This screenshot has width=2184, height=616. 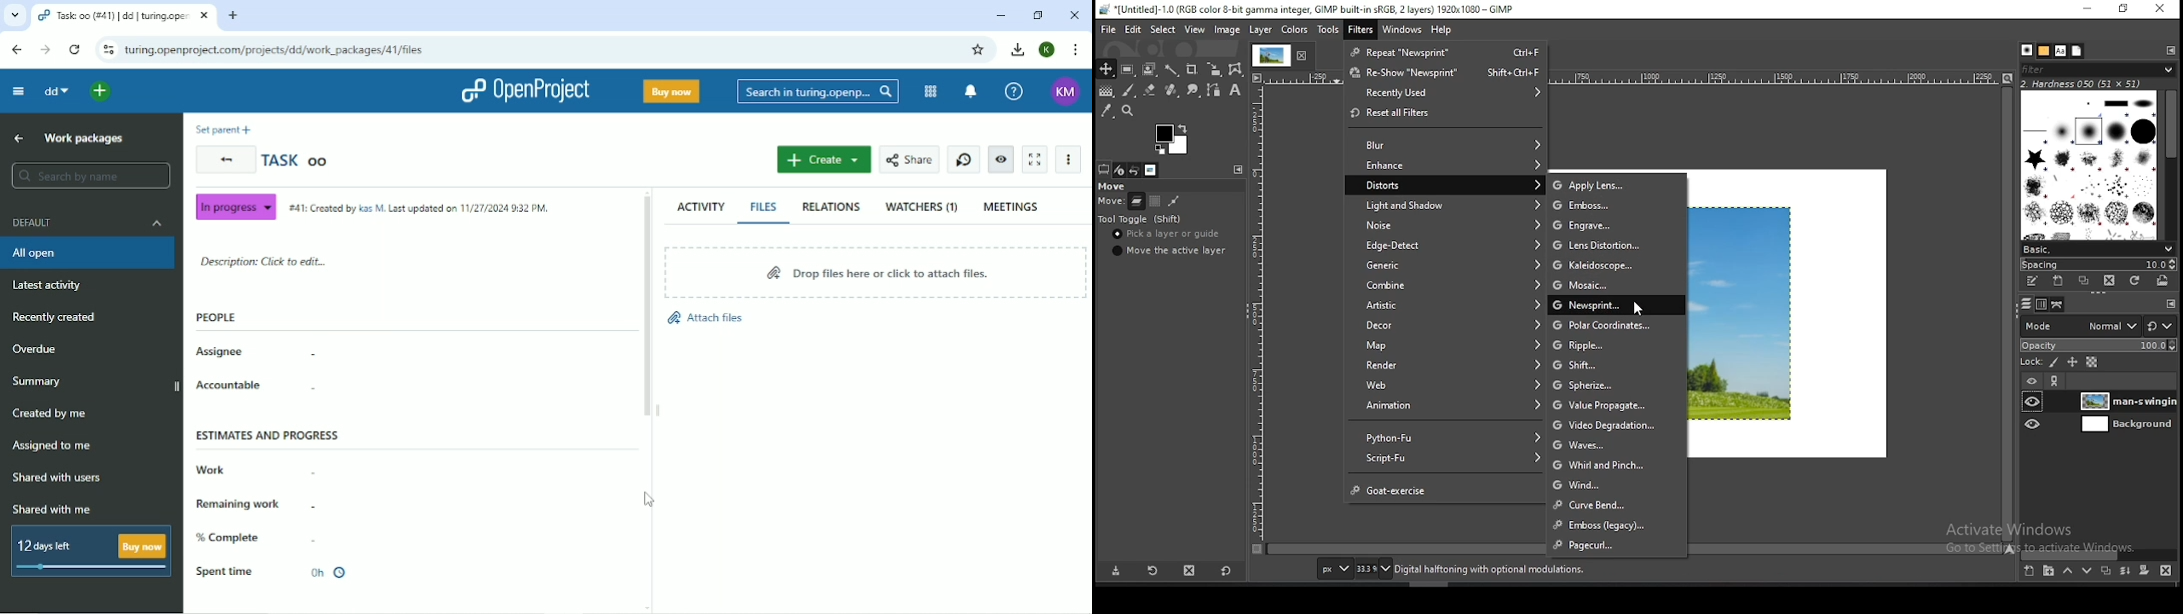 I want to click on Set parent, so click(x=222, y=129).